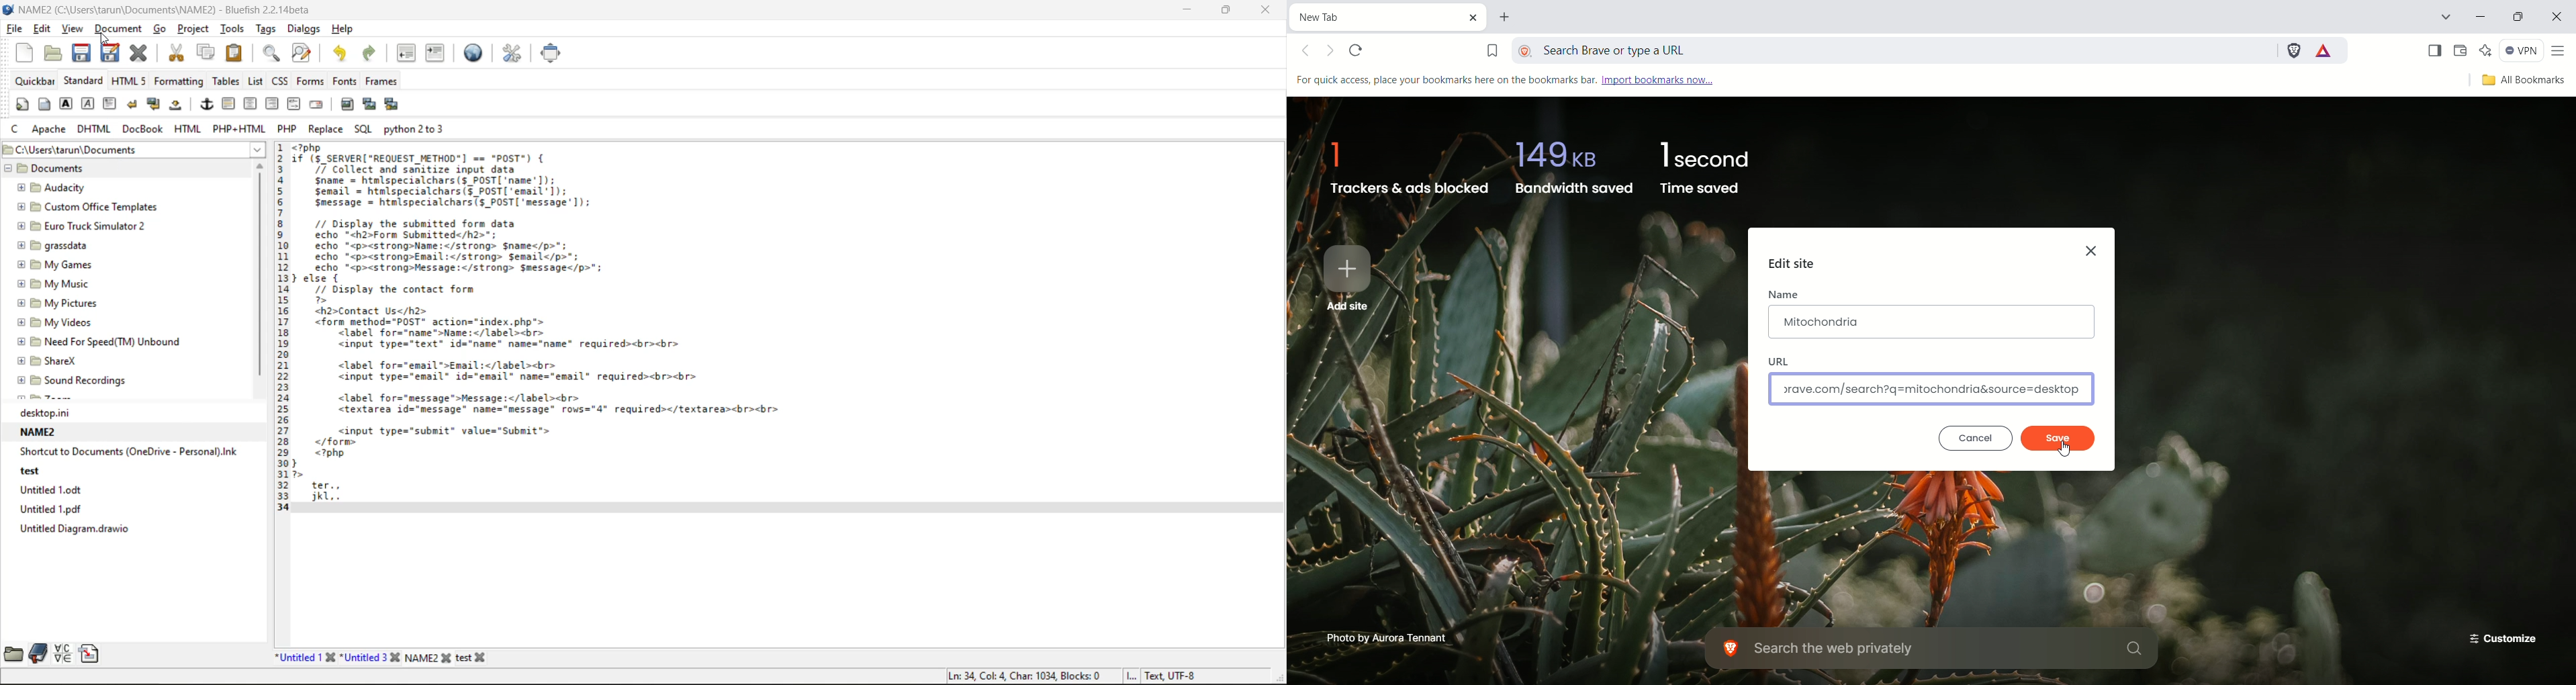 The image size is (2576, 700). Describe the element at coordinates (249, 105) in the screenshot. I see `center` at that location.